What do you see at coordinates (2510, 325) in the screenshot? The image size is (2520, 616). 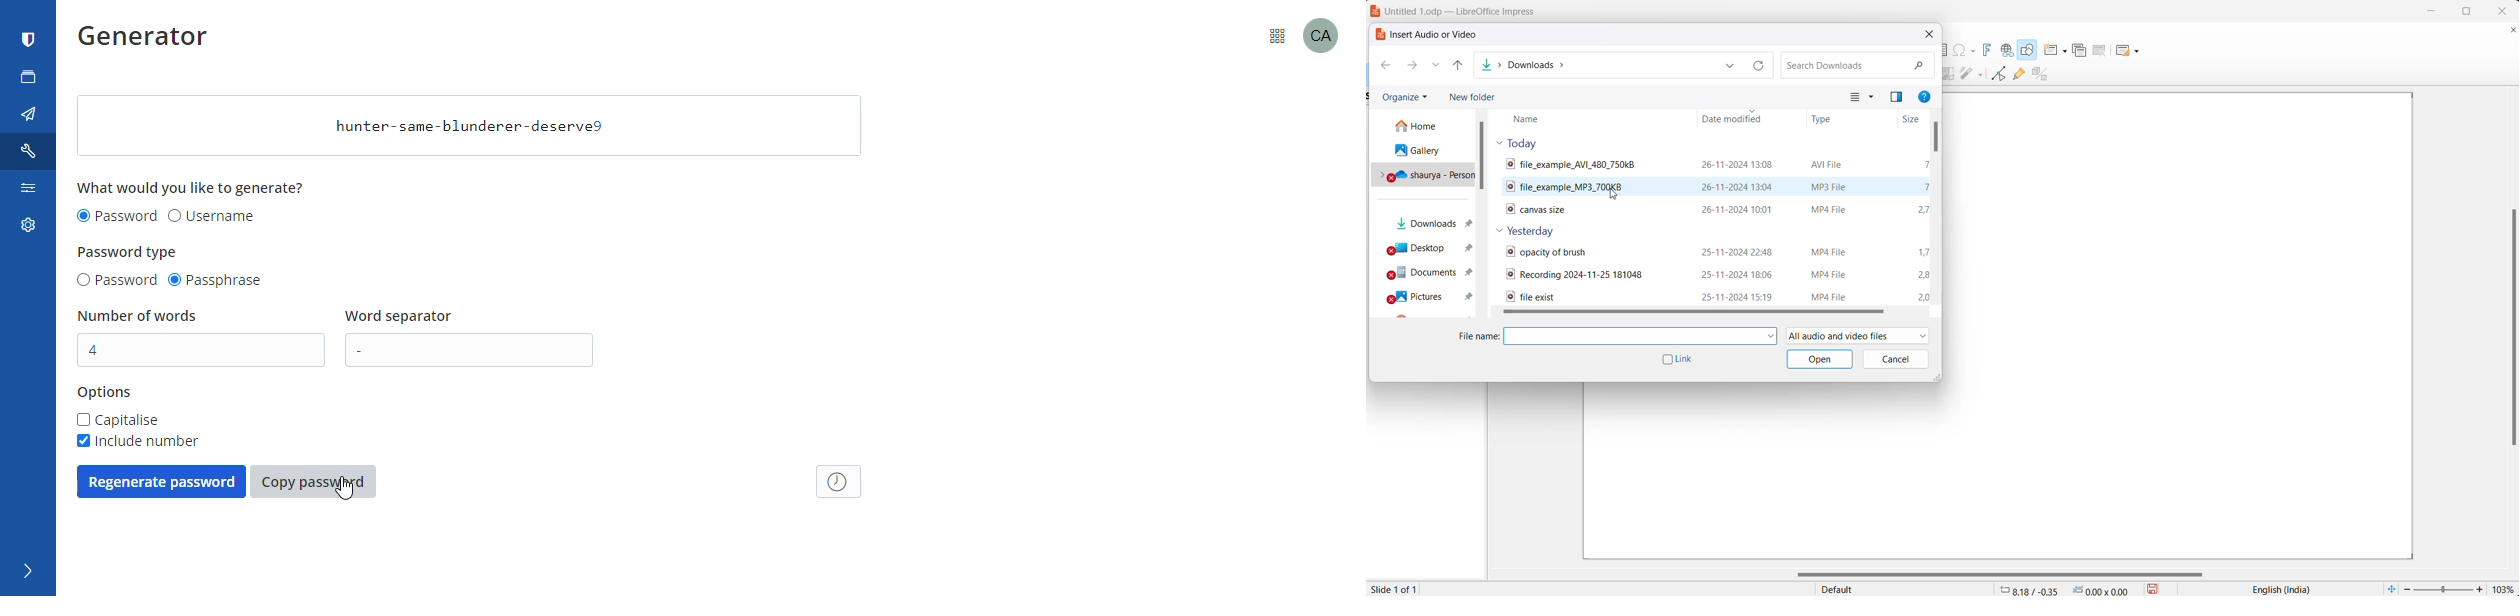 I see `vertical scroll bar` at bounding box center [2510, 325].